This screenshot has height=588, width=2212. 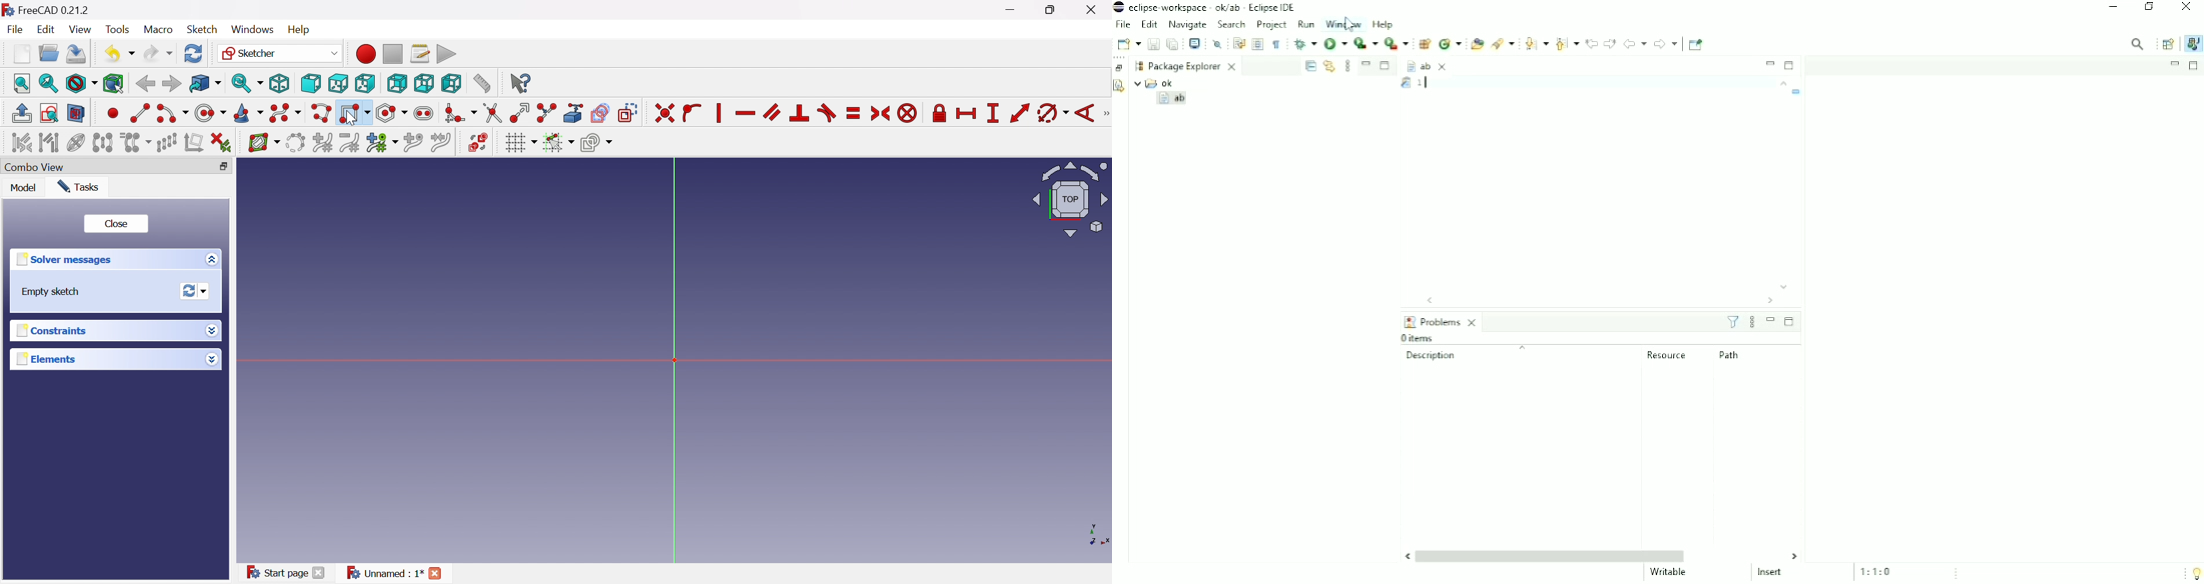 I want to click on Maximize, so click(x=1789, y=322).